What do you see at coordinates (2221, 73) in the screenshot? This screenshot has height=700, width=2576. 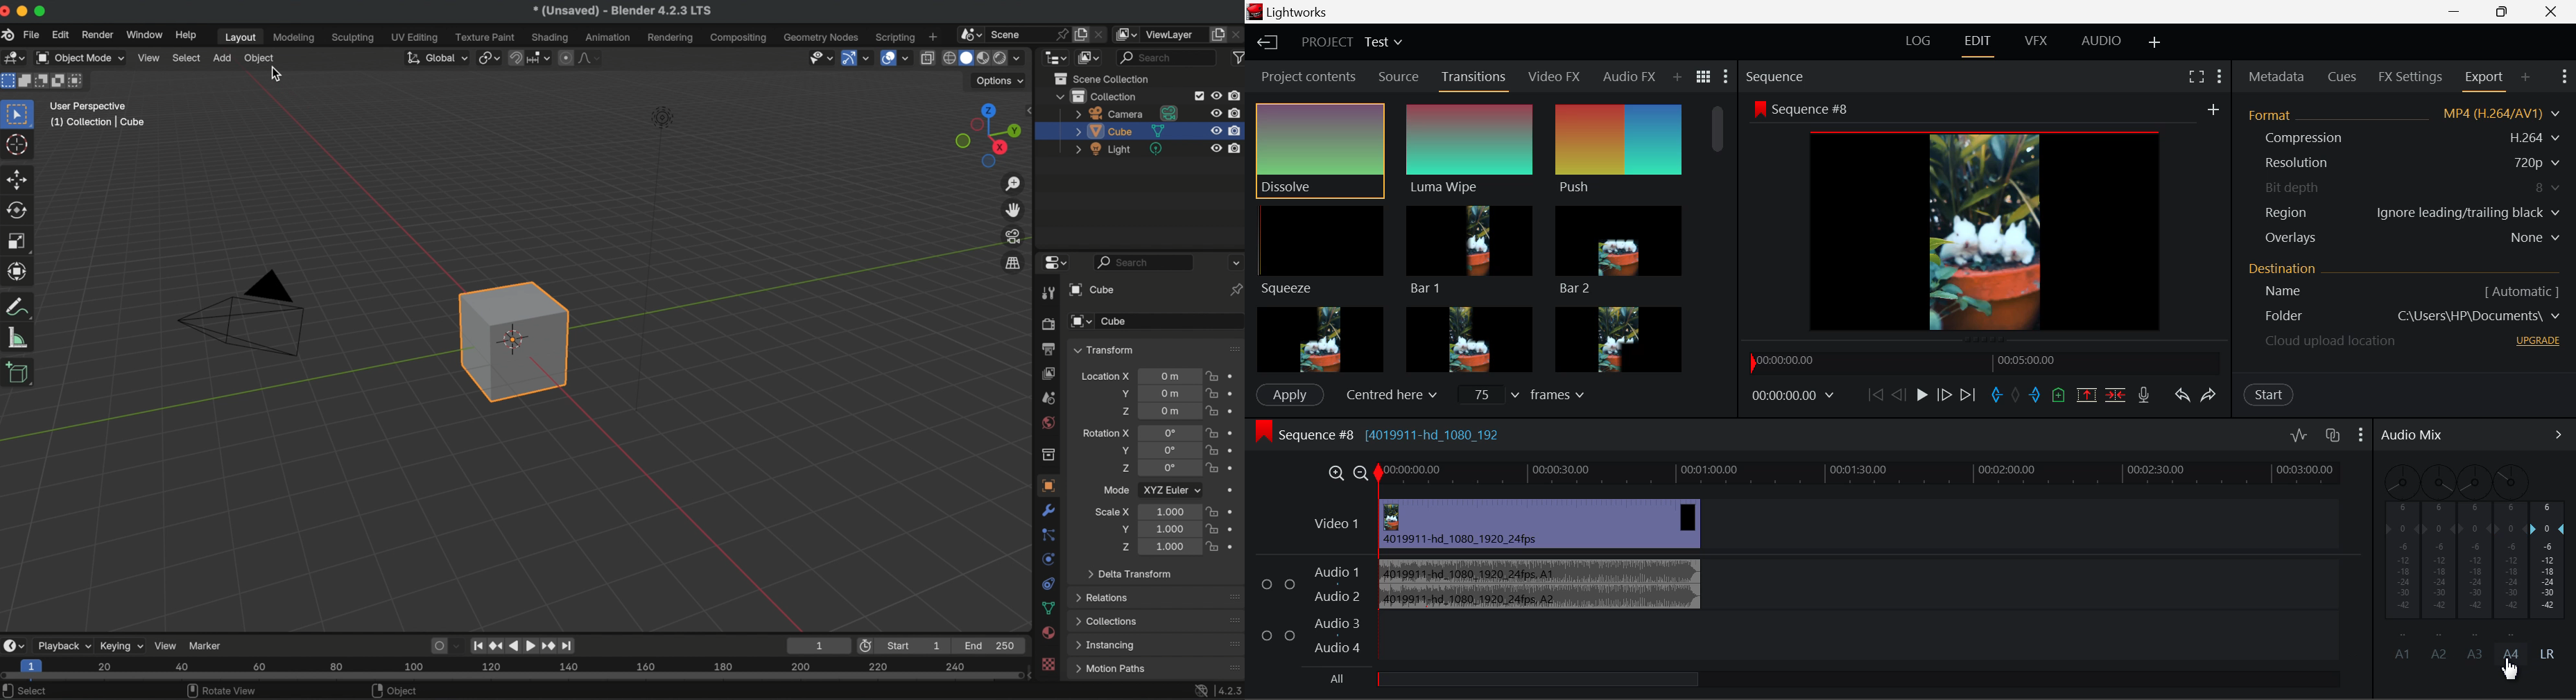 I see `Show Settings` at bounding box center [2221, 73].